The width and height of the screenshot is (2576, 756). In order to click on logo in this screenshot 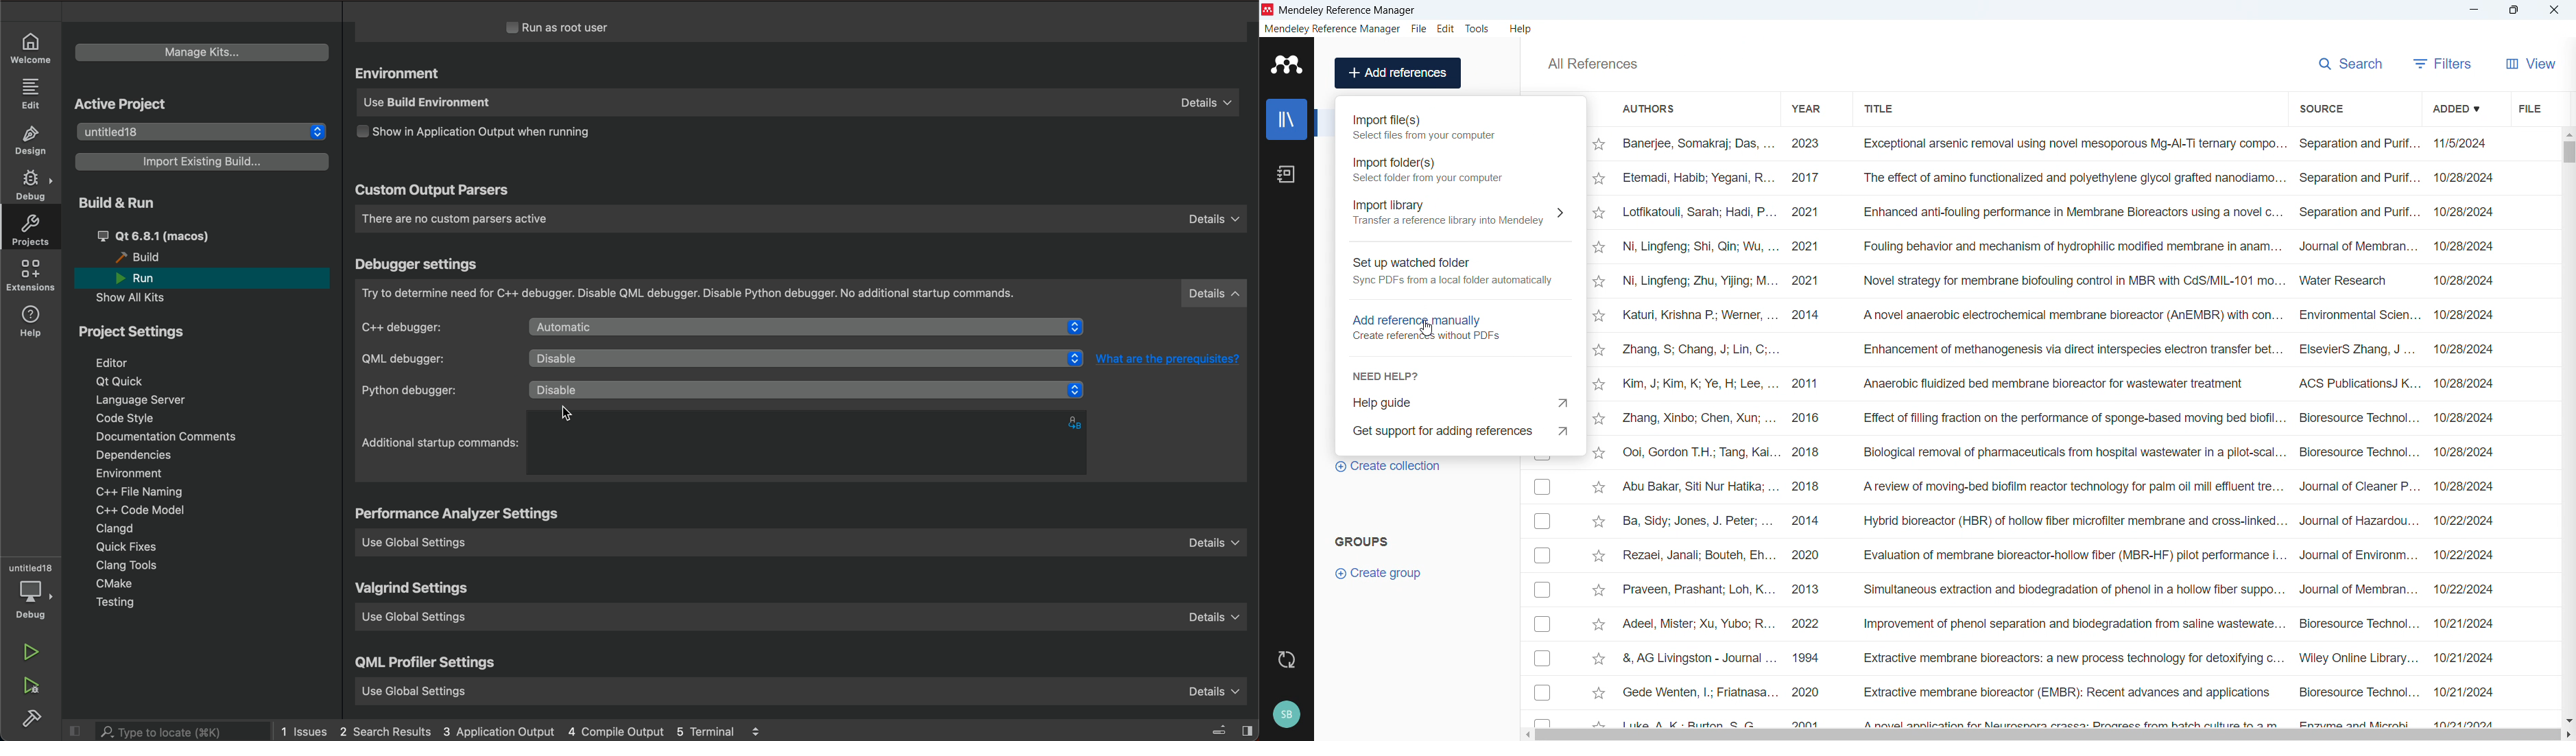, I will do `click(1268, 10)`.